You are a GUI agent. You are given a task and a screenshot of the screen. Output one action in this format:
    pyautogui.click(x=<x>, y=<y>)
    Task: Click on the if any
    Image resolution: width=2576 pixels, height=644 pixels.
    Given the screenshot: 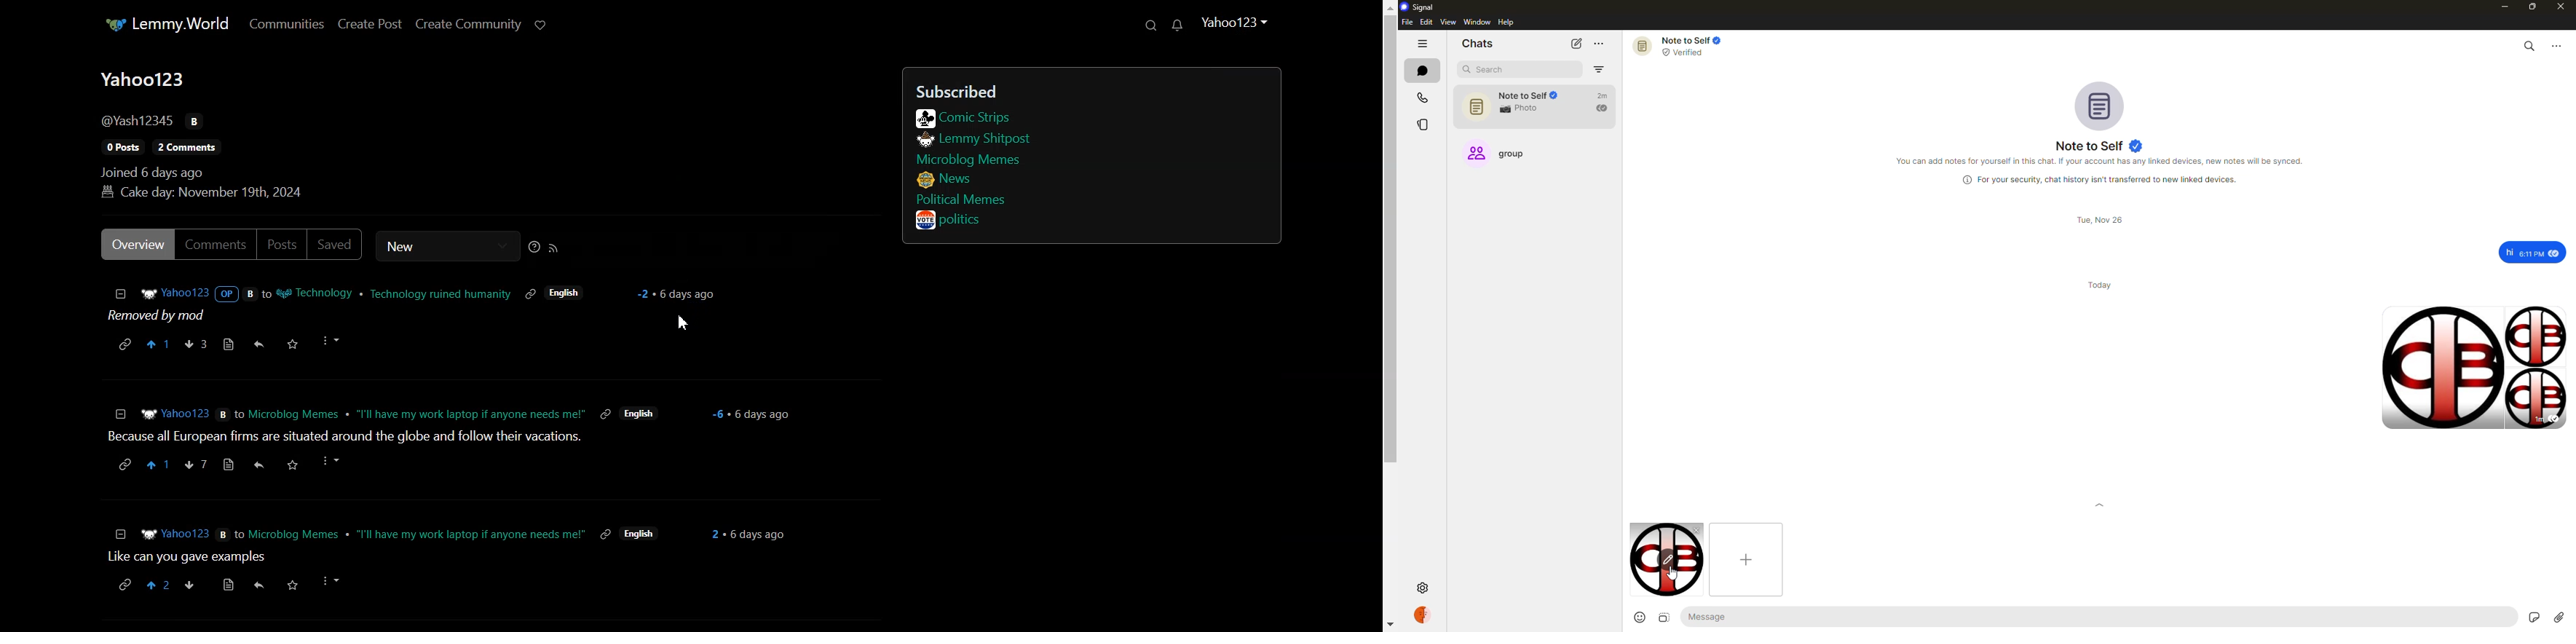 What is the action you would take?
    pyautogui.click(x=604, y=414)
    